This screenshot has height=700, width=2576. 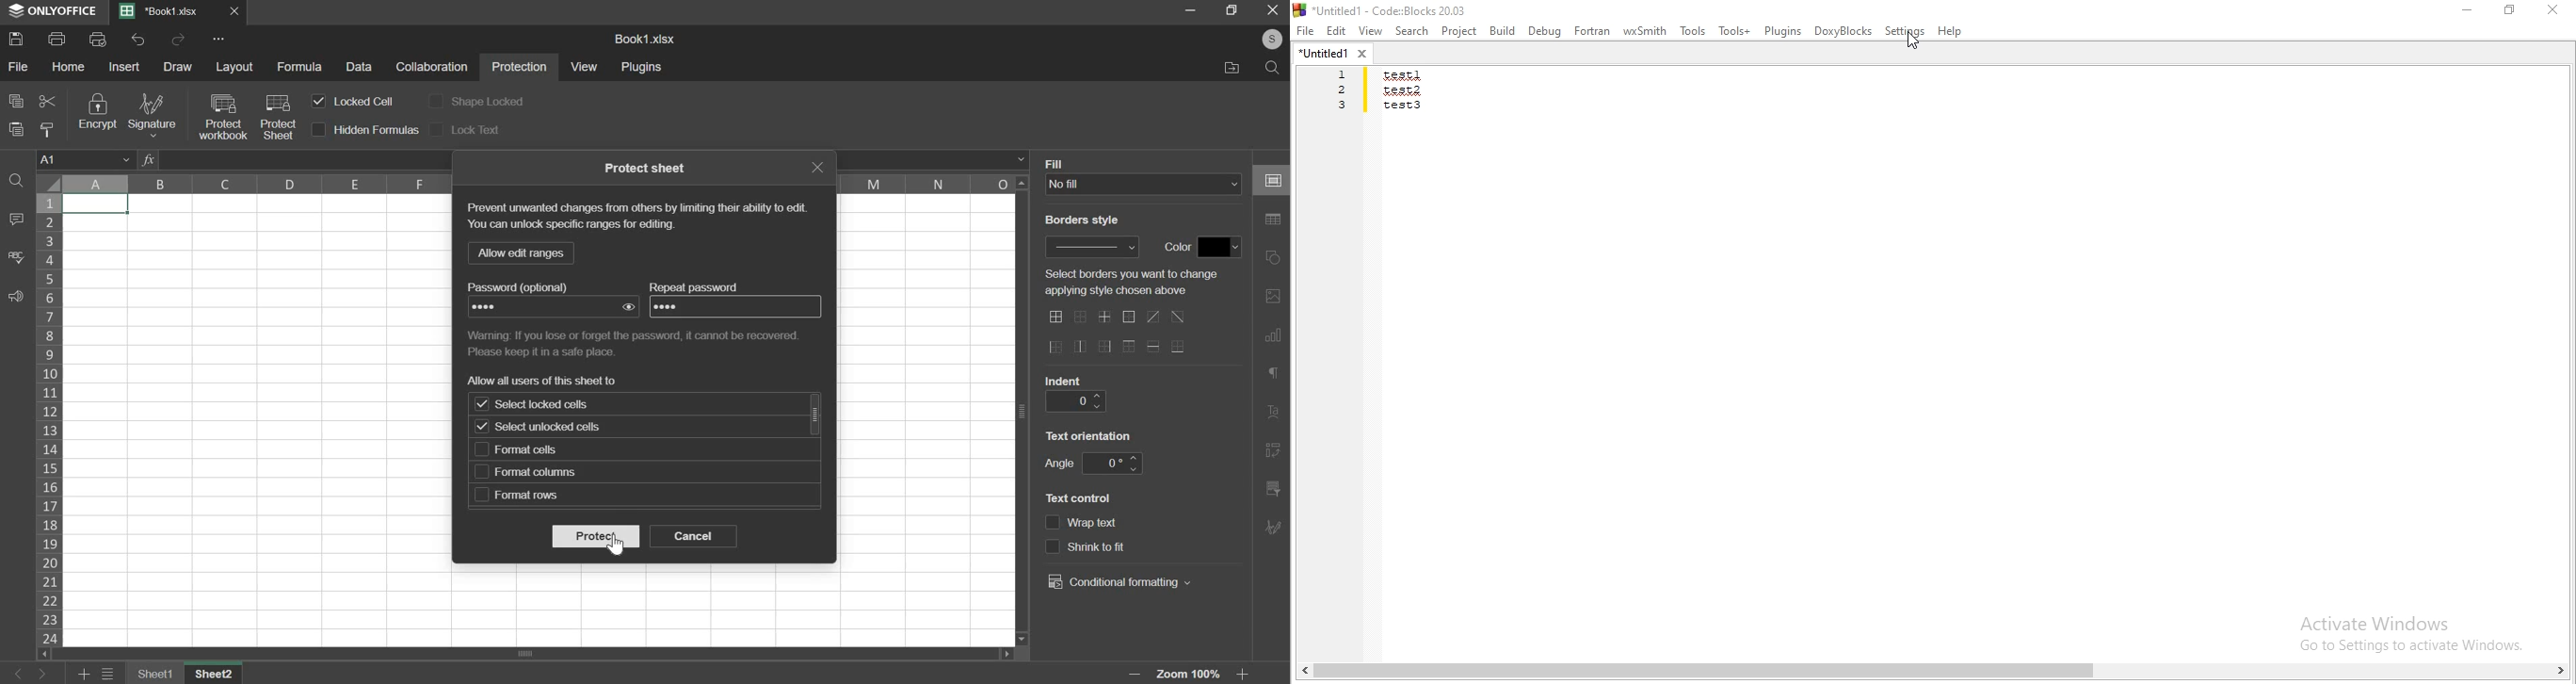 What do you see at coordinates (630, 307) in the screenshot?
I see `show password` at bounding box center [630, 307].